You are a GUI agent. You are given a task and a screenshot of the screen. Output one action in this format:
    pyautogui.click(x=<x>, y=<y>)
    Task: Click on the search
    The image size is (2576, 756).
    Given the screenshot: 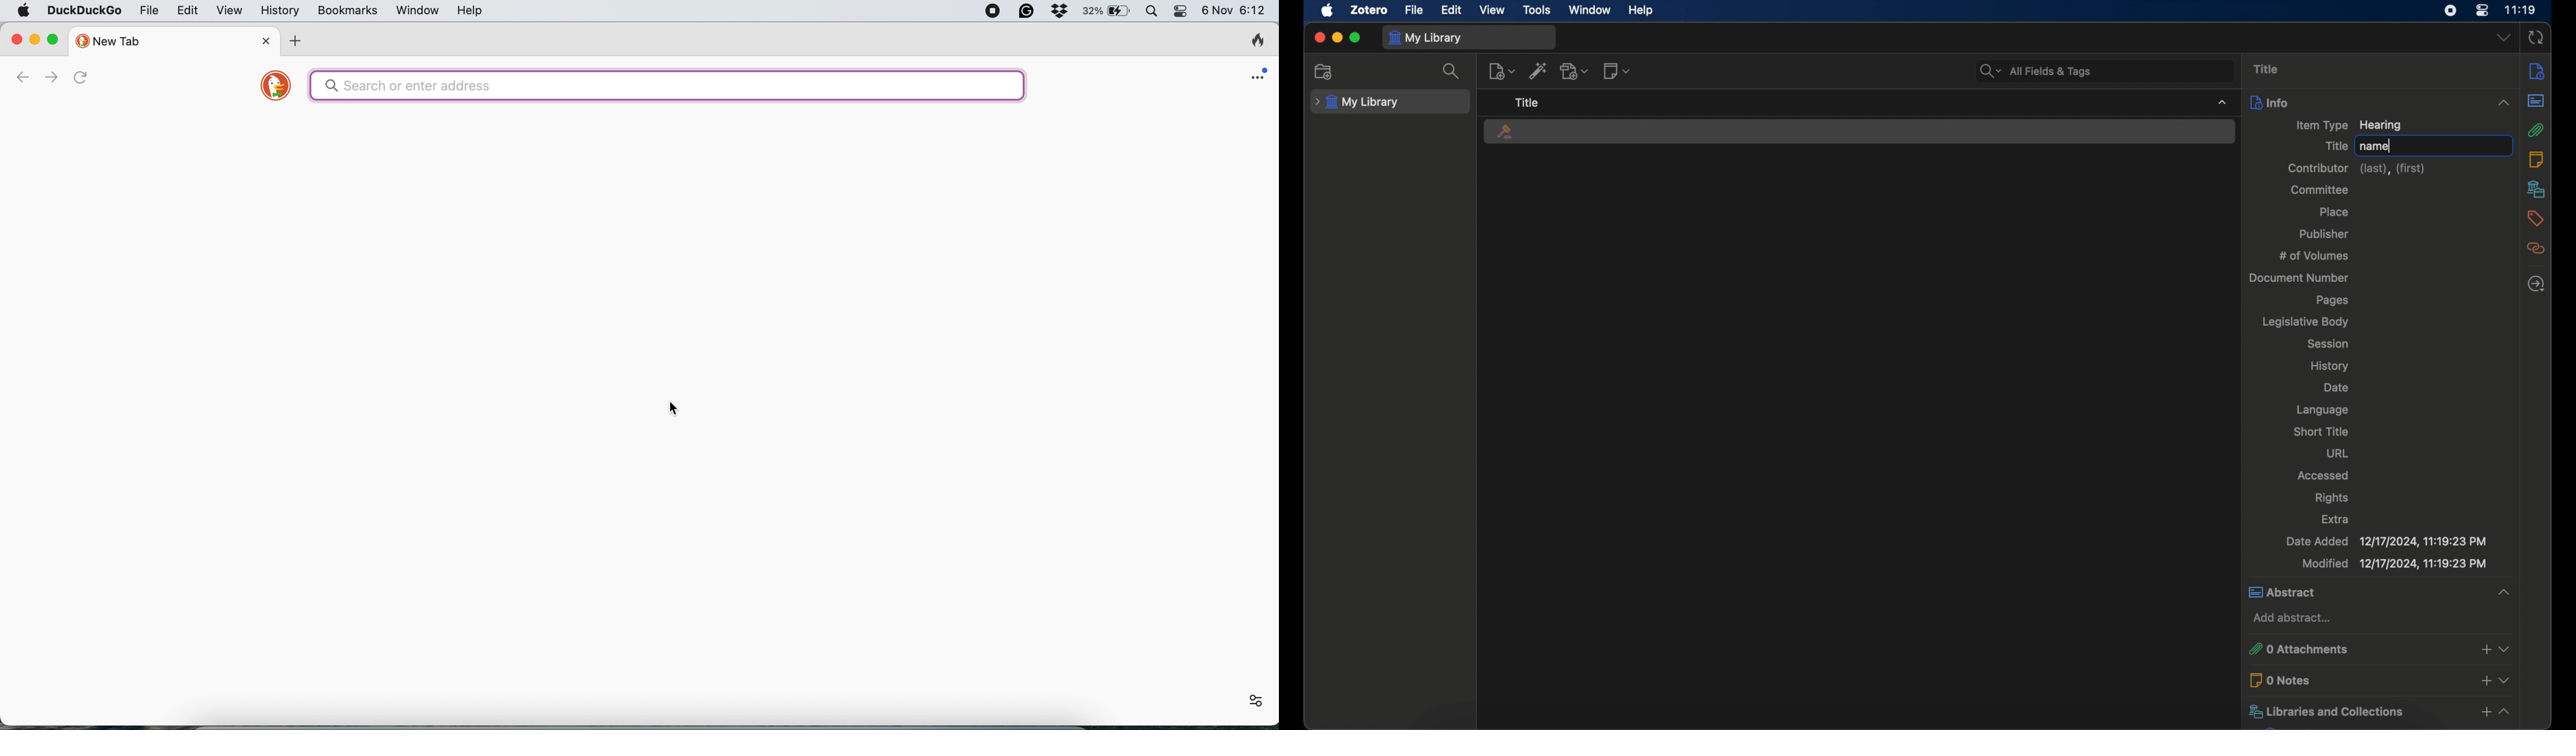 What is the action you would take?
    pyautogui.click(x=2034, y=72)
    